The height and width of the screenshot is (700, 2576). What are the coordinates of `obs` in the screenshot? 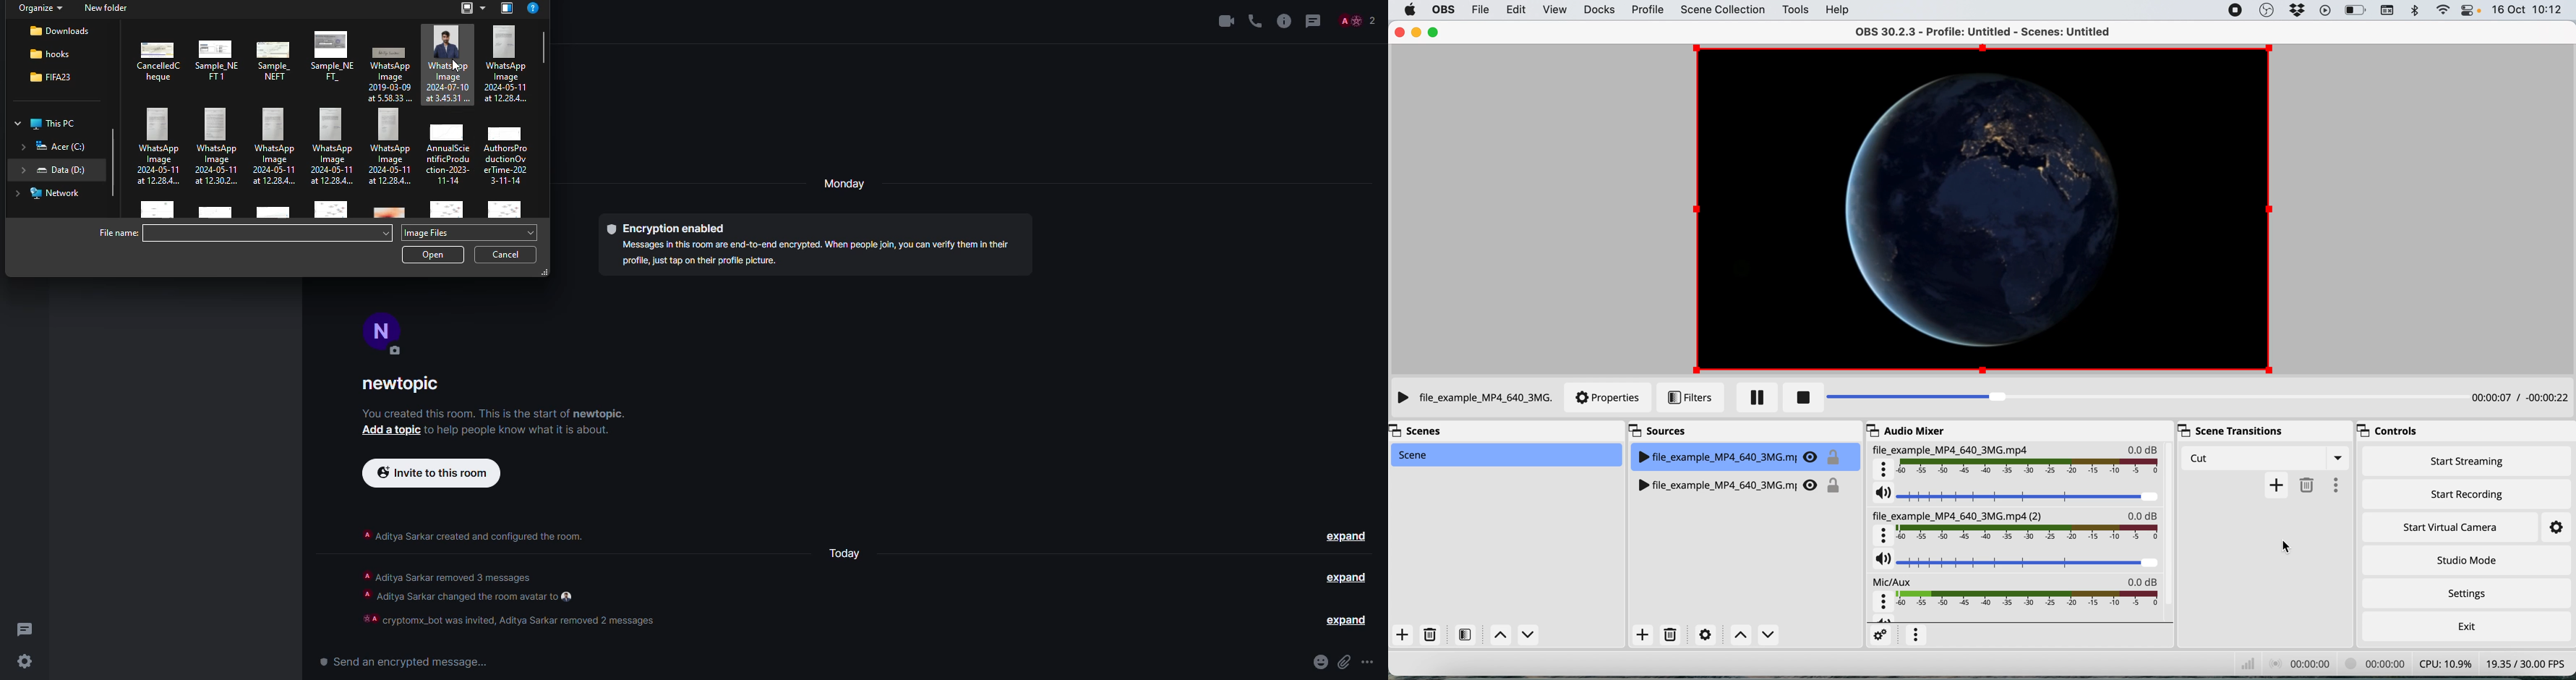 It's located at (1443, 9).